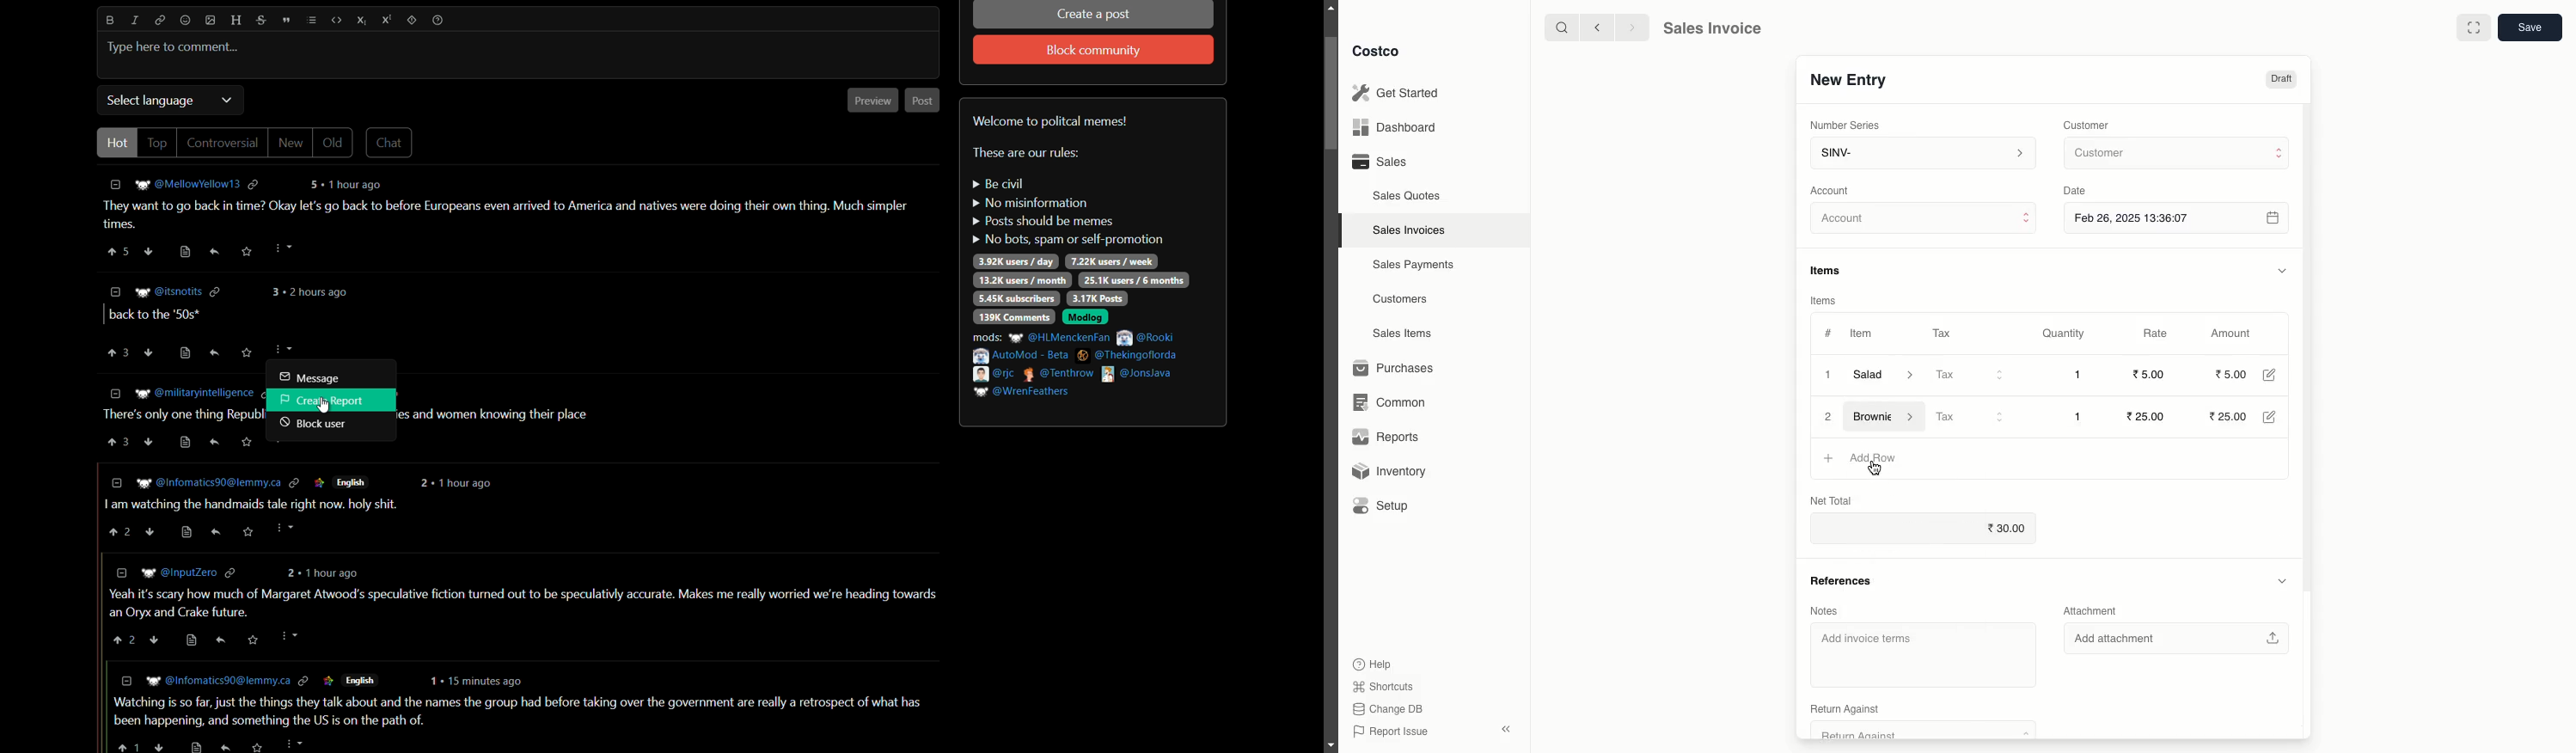 This screenshot has width=2576, height=756. Describe the element at coordinates (221, 143) in the screenshot. I see `controversial` at that location.